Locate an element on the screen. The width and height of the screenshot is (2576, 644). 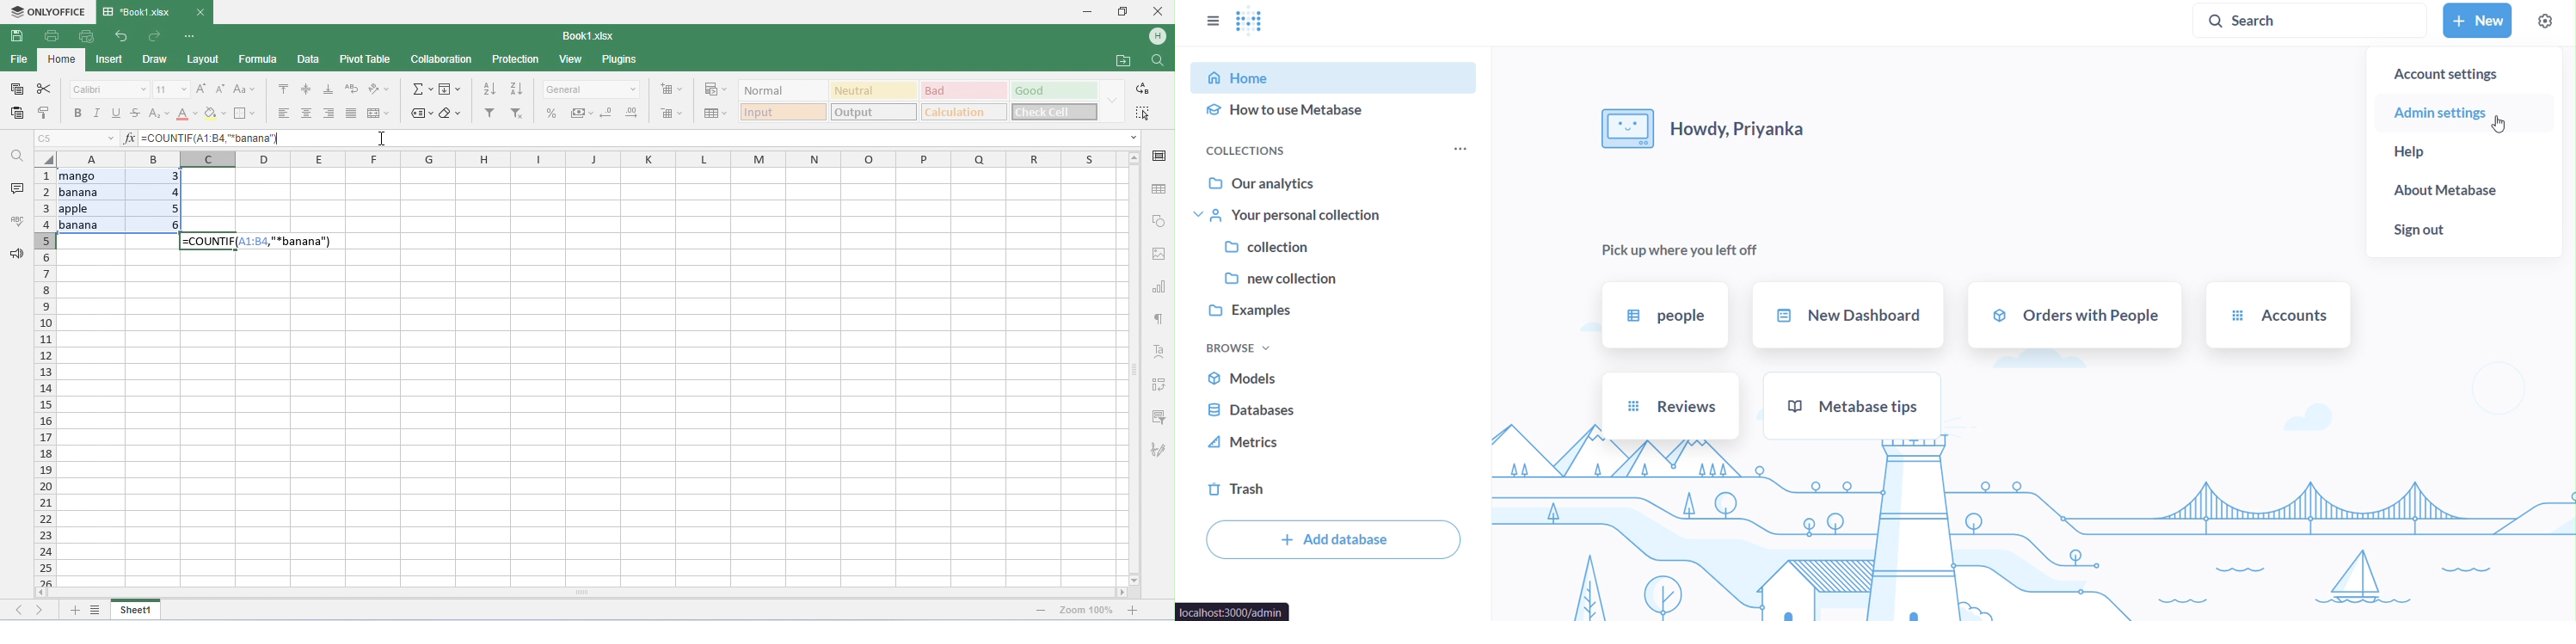
 is located at coordinates (17, 59).